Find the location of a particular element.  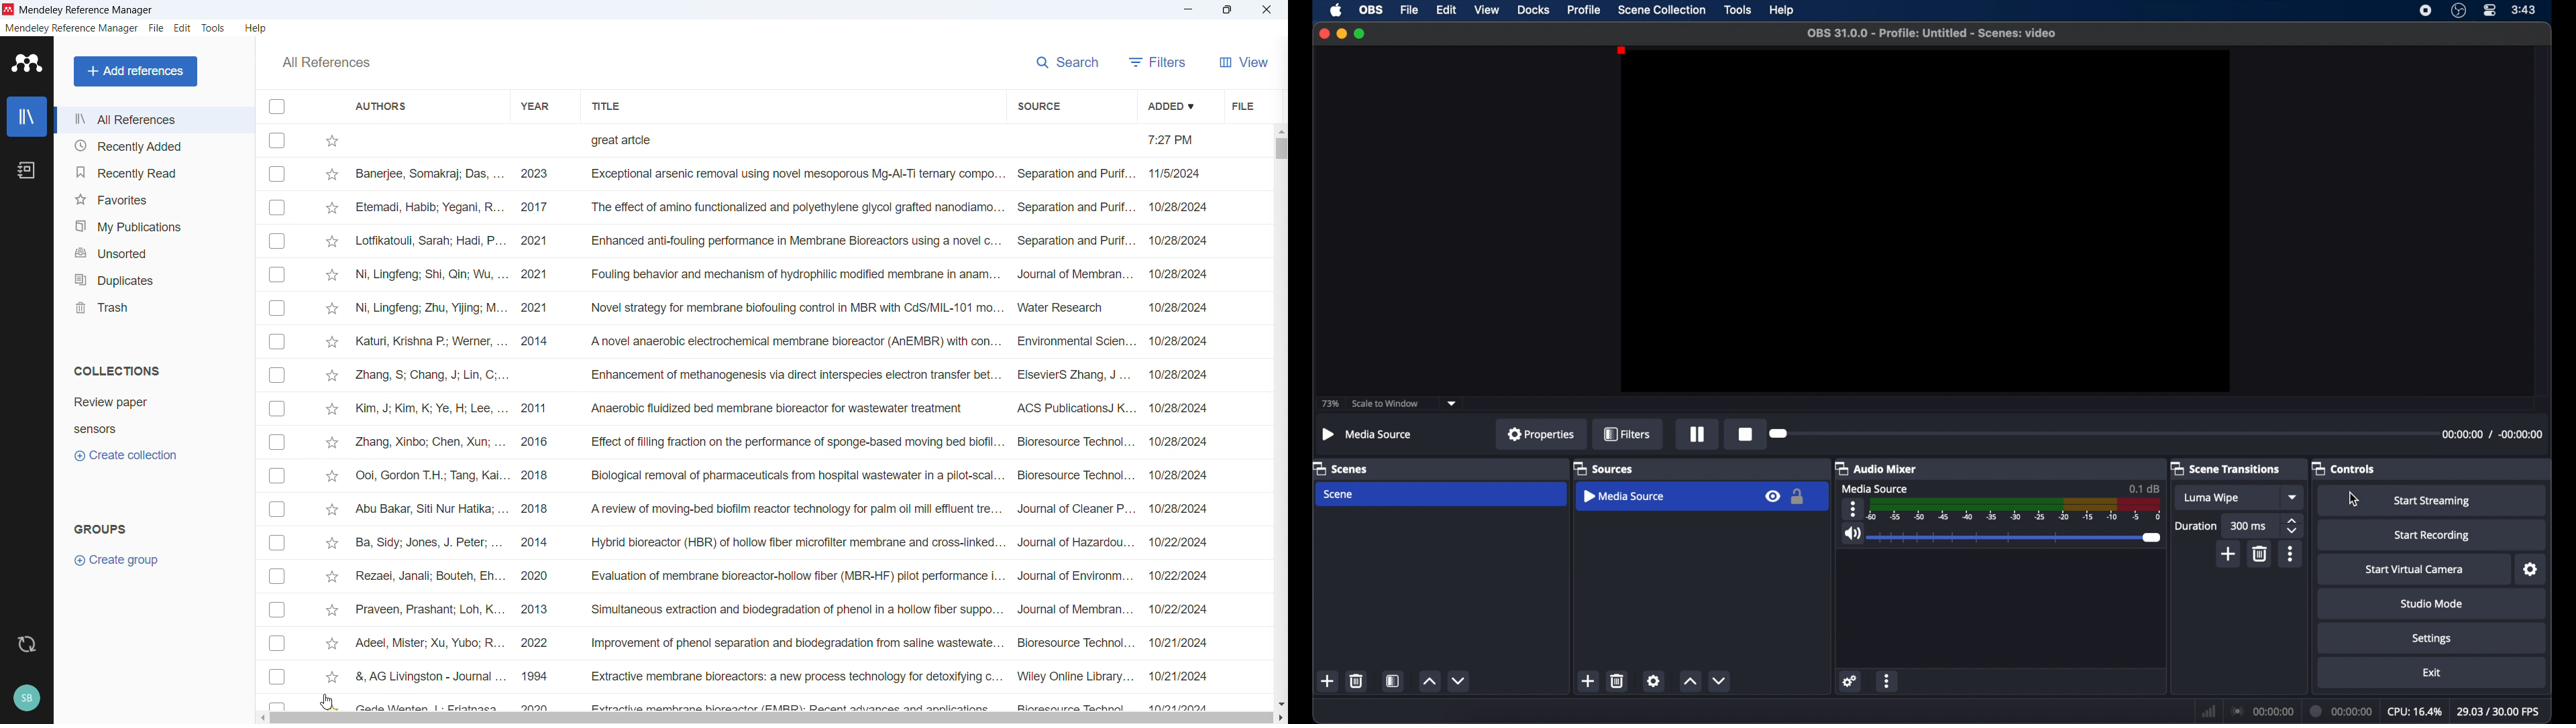

add is located at coordinates (2229, 554).